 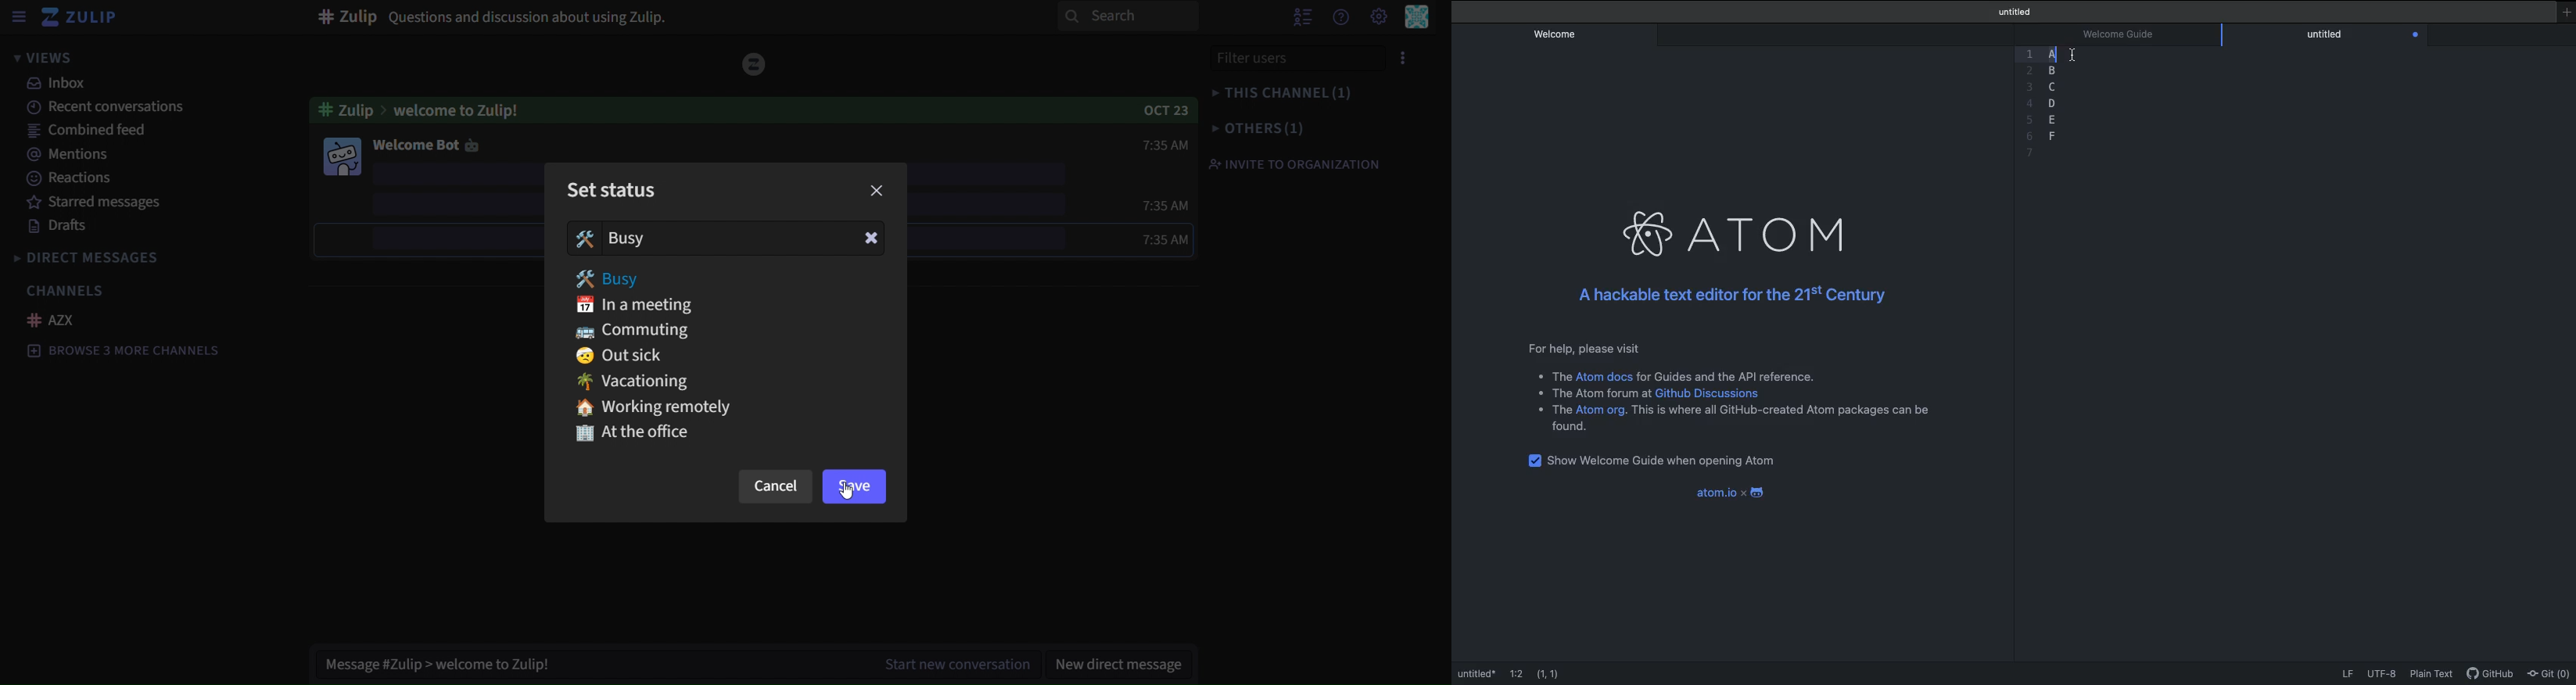 I want to click on set status, so click(x=615, y=188).